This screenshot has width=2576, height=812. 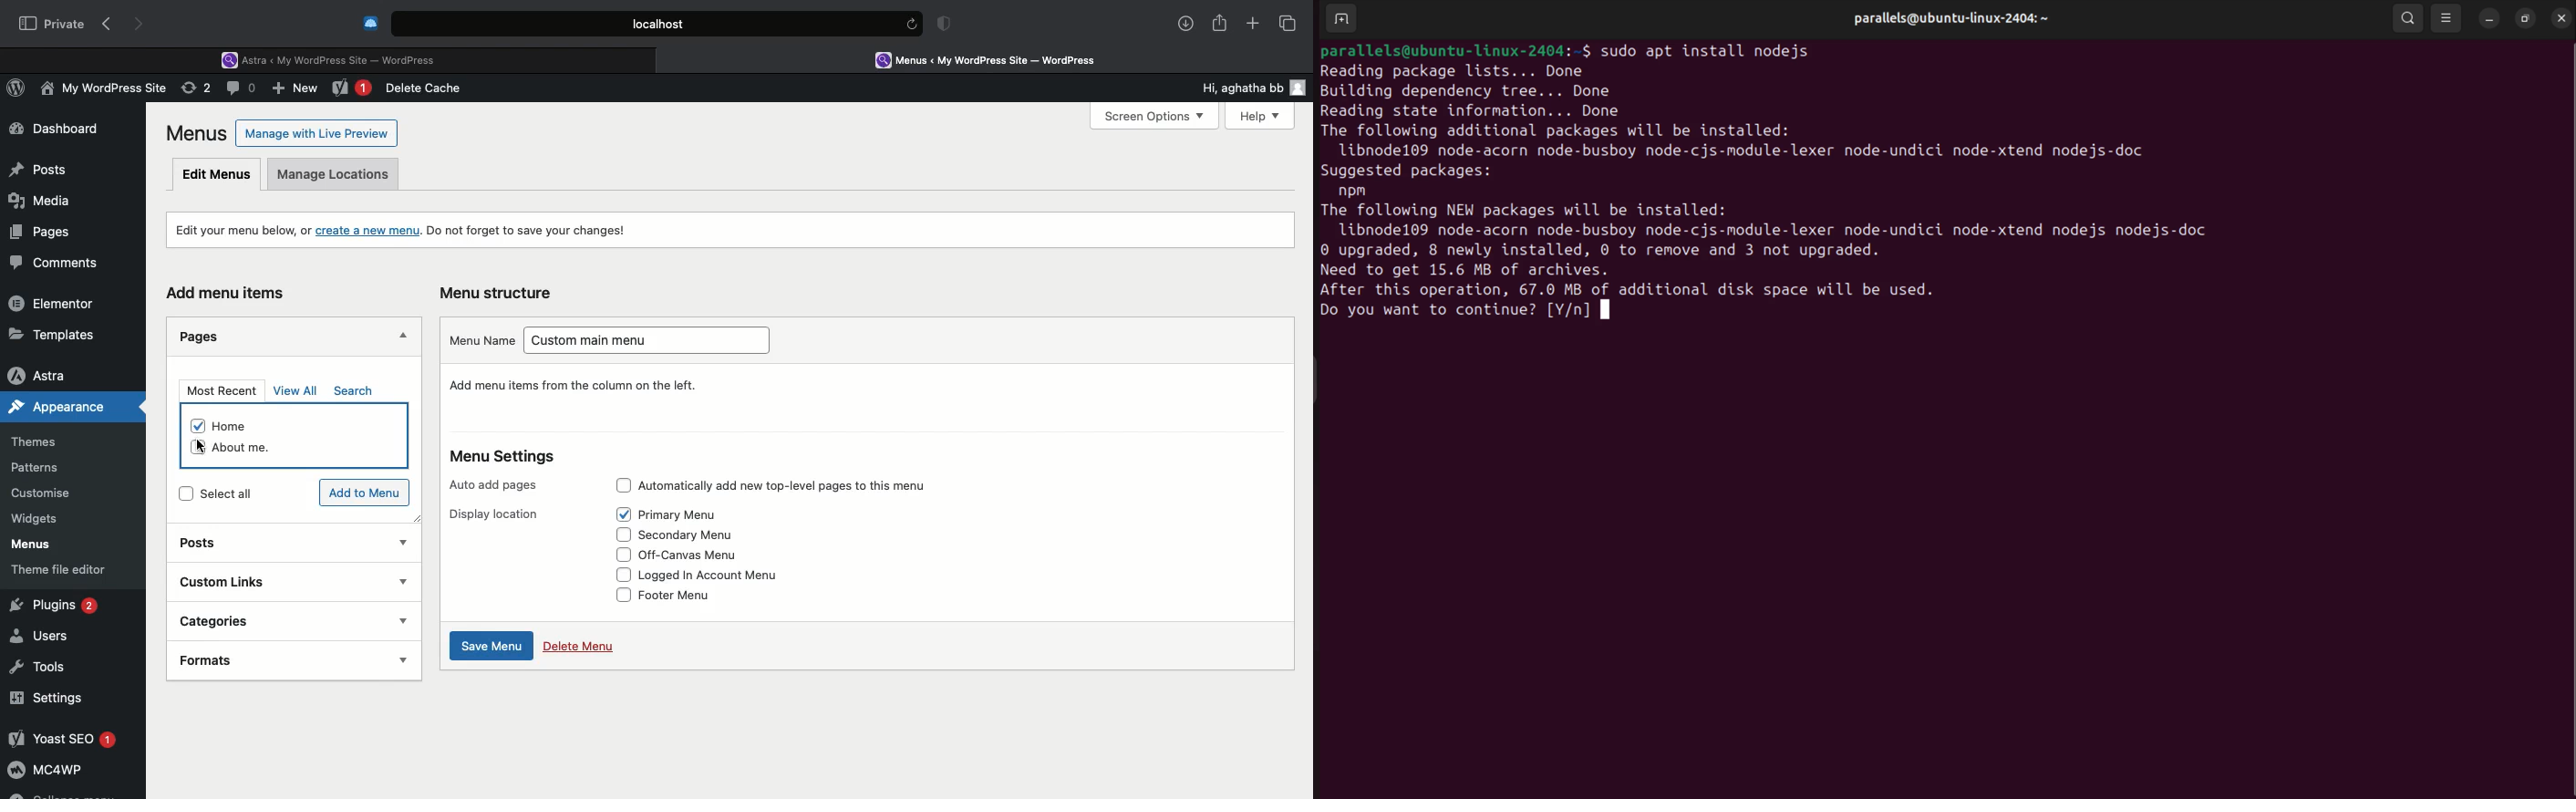 What do you see at coordinates (52, 23) in the screenshot?
I see `Private` at bounding box center [52, 23].